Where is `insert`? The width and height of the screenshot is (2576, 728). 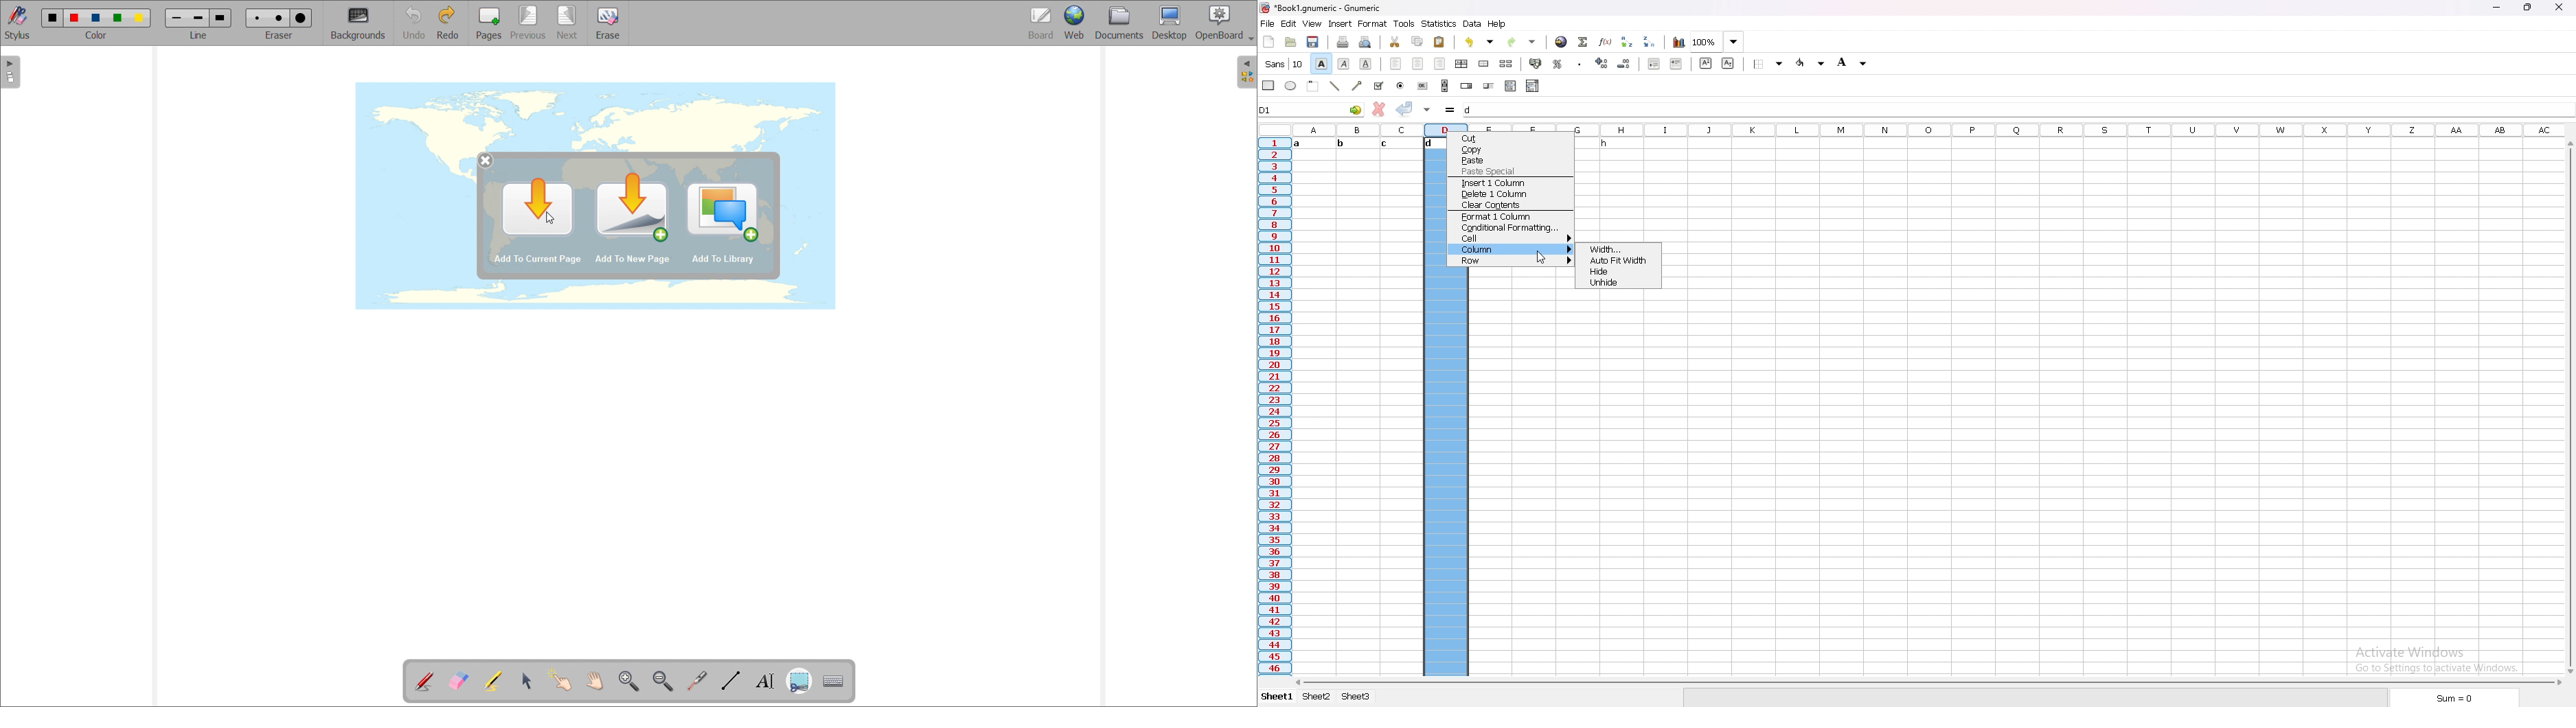
insert is located at coordinates (1341, 23).